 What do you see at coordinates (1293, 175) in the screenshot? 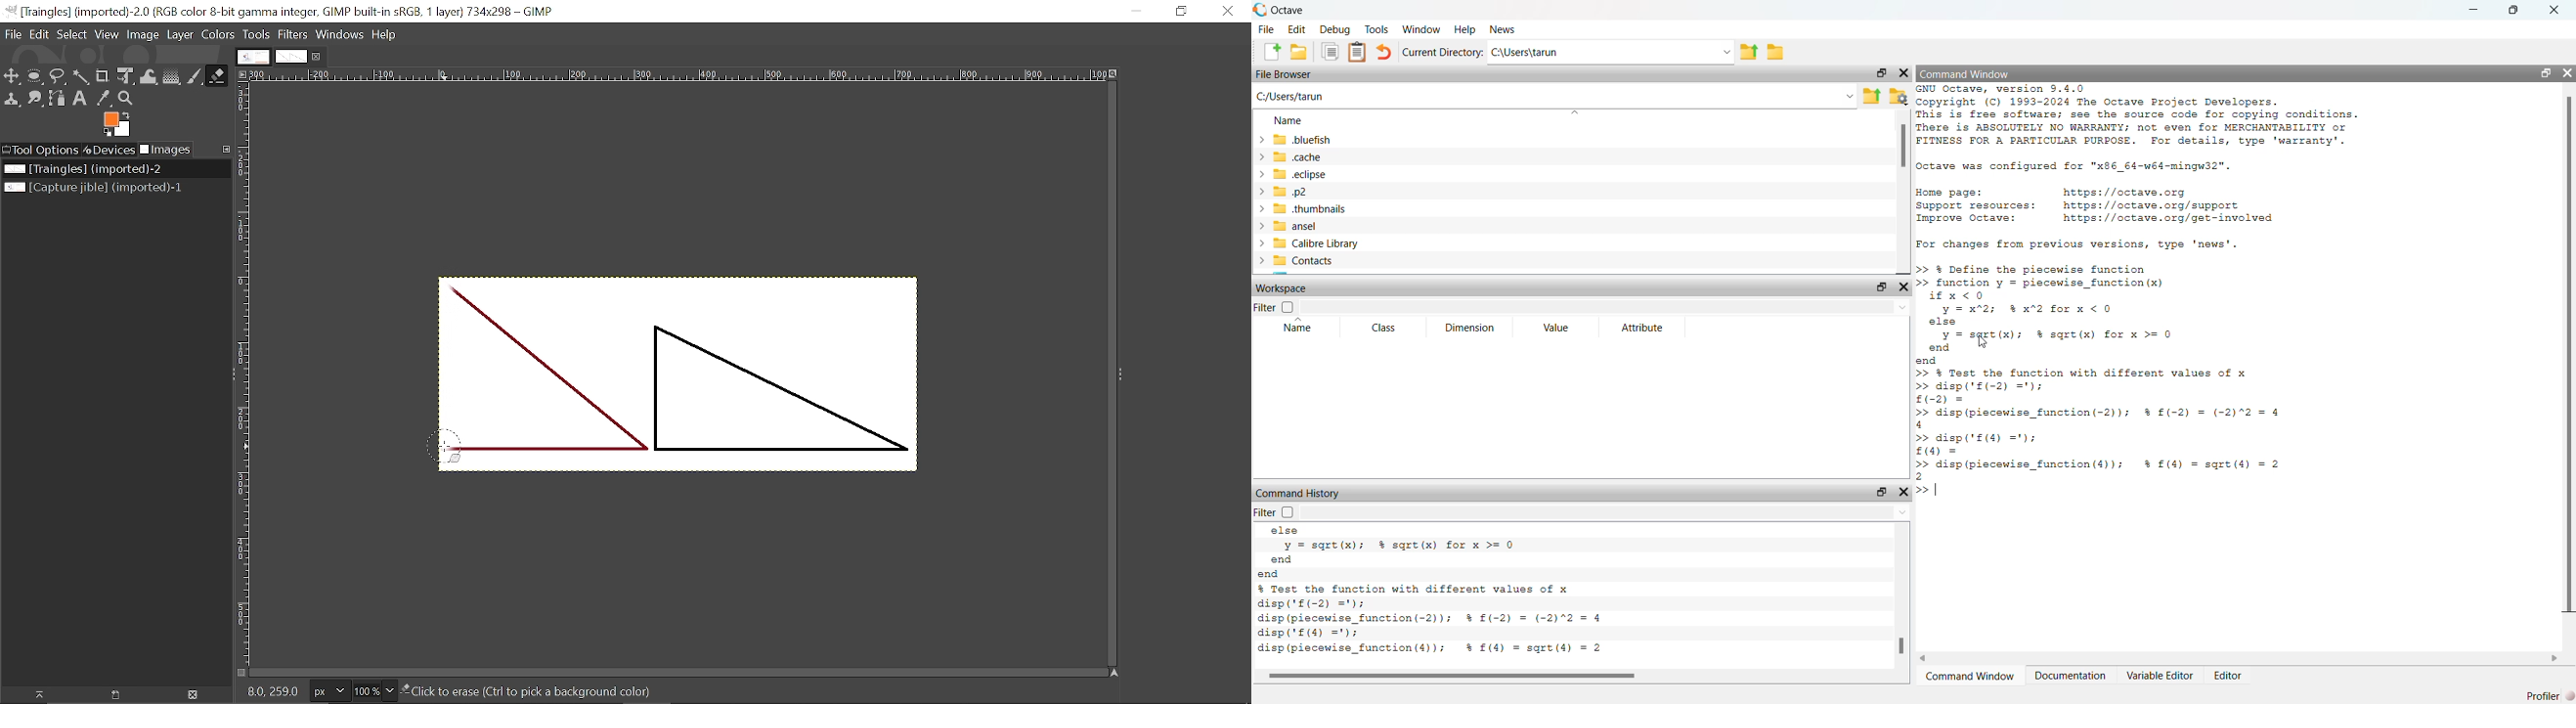
I see `> eclipse` at bounding box center [1293, 175].